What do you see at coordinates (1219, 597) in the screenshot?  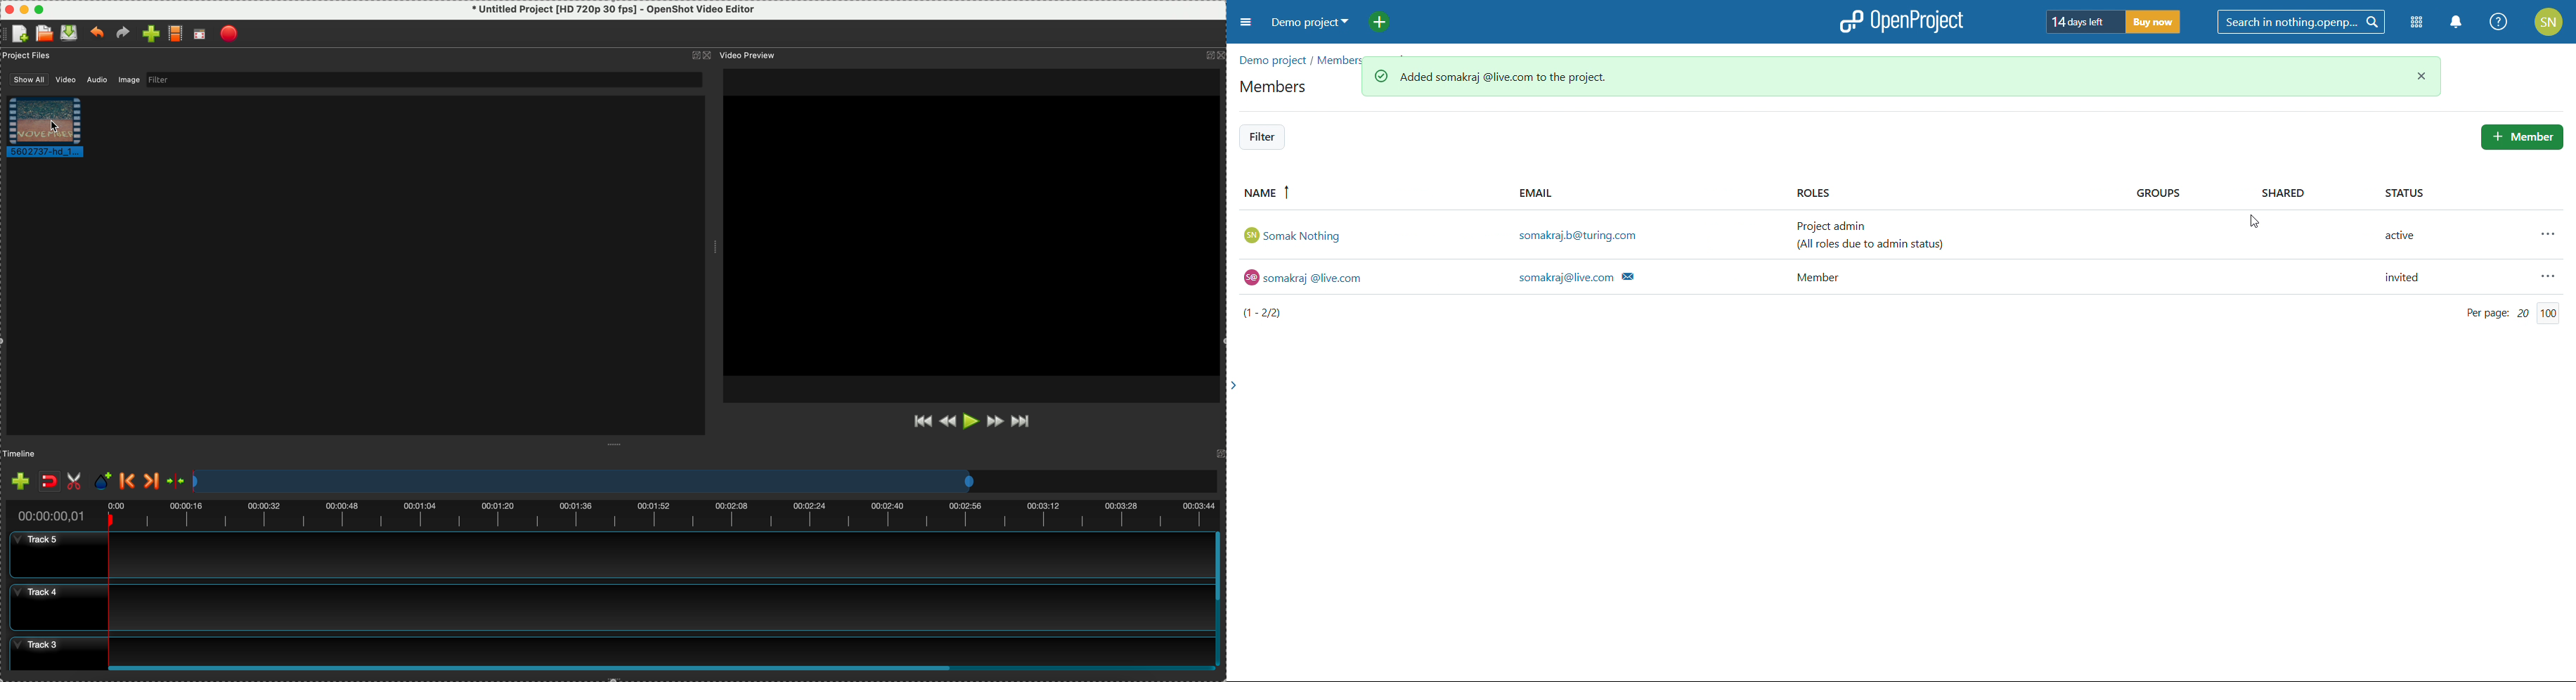 I see `scroll bar` at bounding box center [1219, 597].